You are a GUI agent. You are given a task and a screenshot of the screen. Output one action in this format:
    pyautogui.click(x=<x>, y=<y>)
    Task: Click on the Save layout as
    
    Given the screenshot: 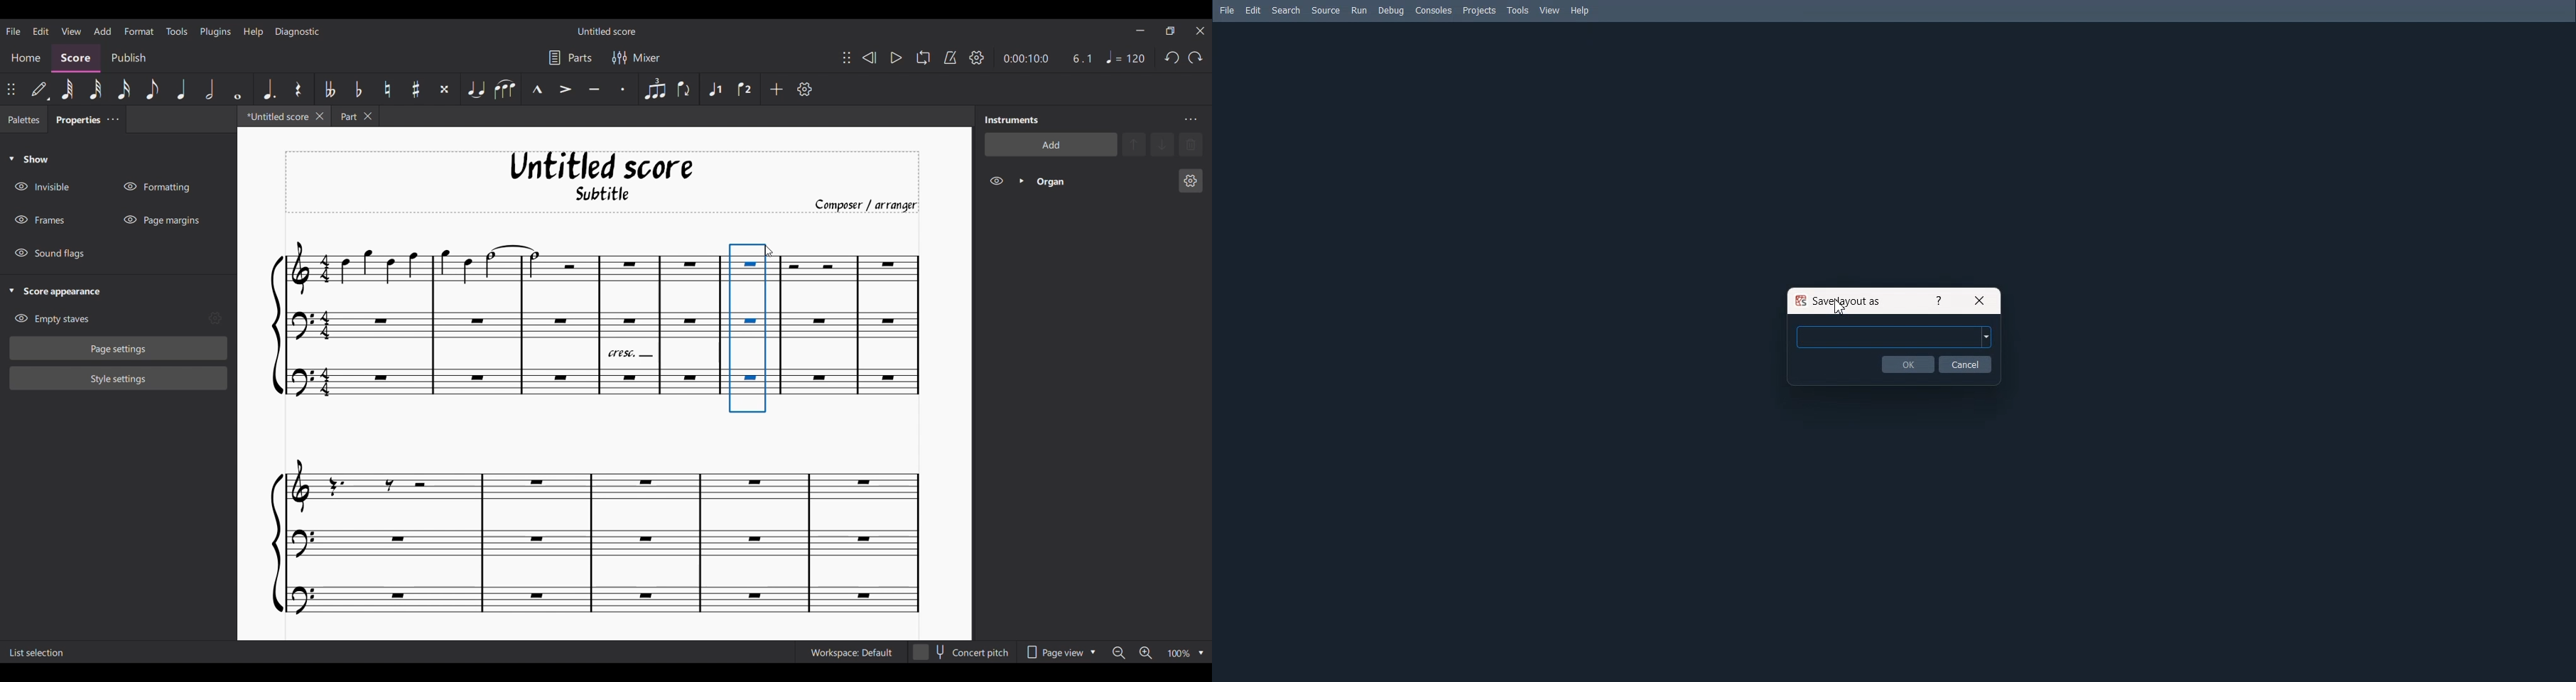 What is the action you would take?
    pyautogui.click(x=1844, y=301)
    